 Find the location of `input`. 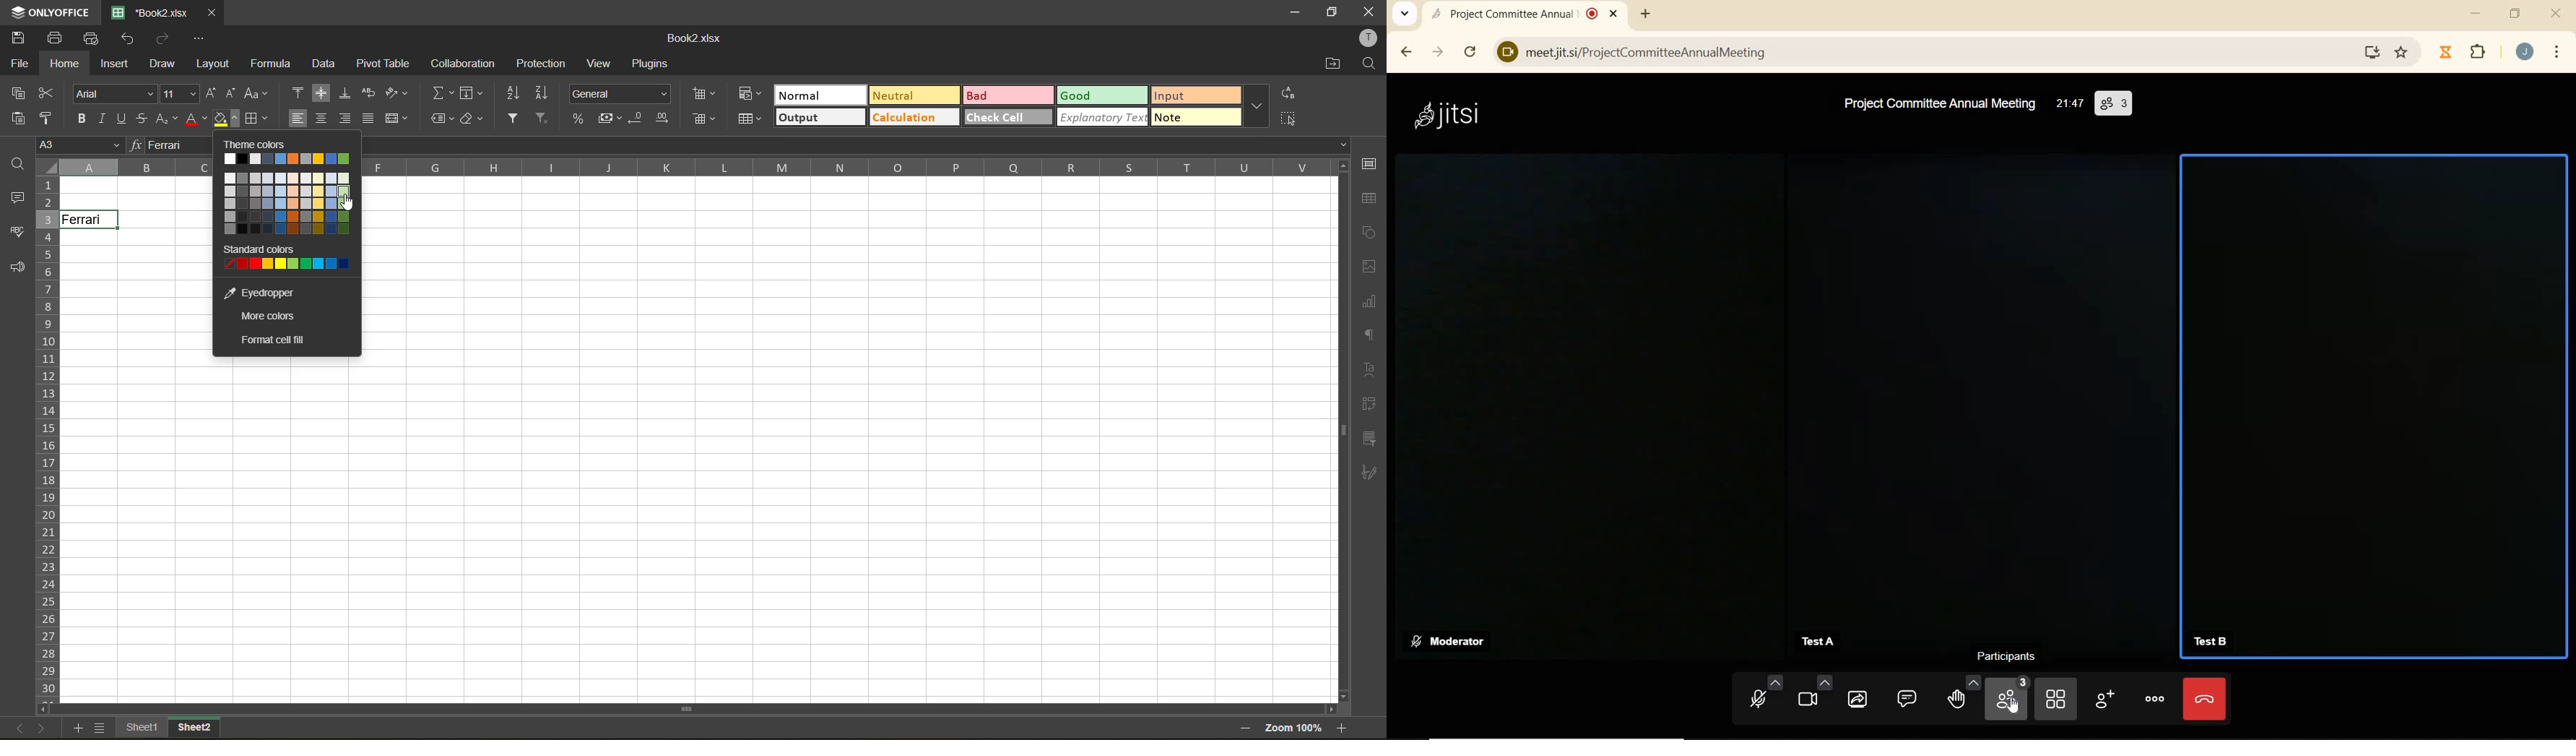

input is located at coordinates (1193, 96).